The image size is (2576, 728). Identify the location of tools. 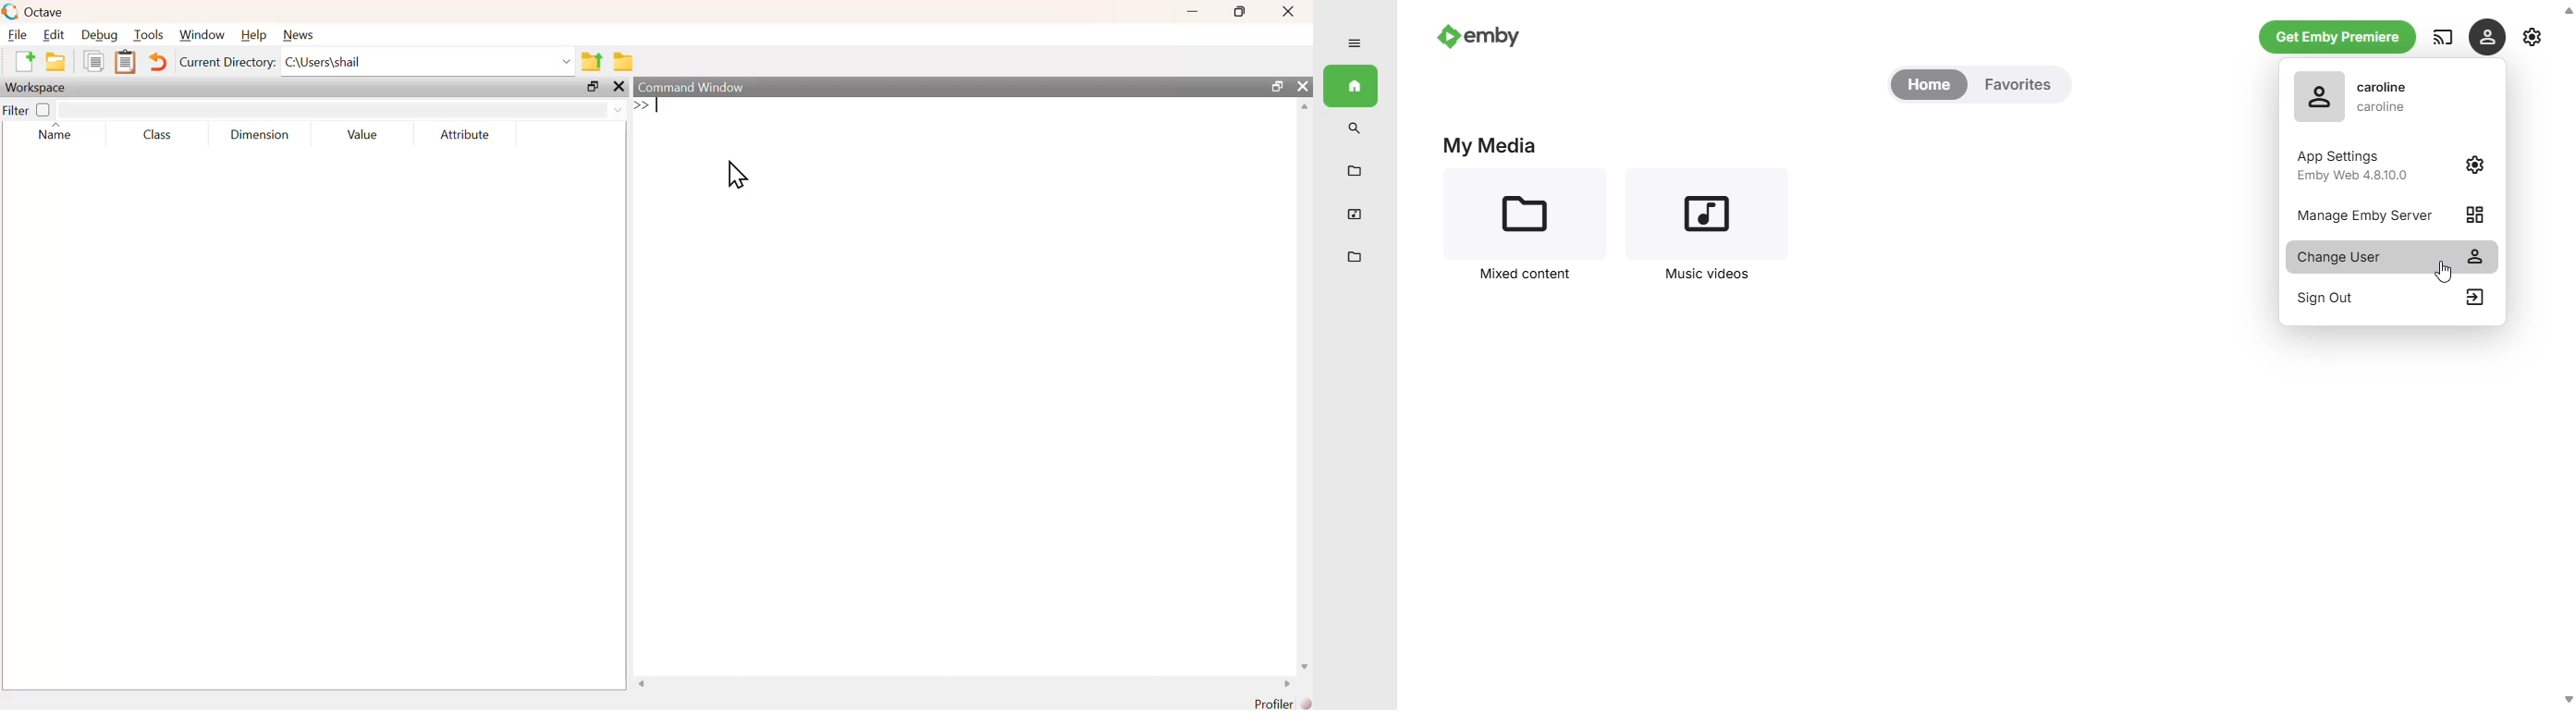
(150, 35).